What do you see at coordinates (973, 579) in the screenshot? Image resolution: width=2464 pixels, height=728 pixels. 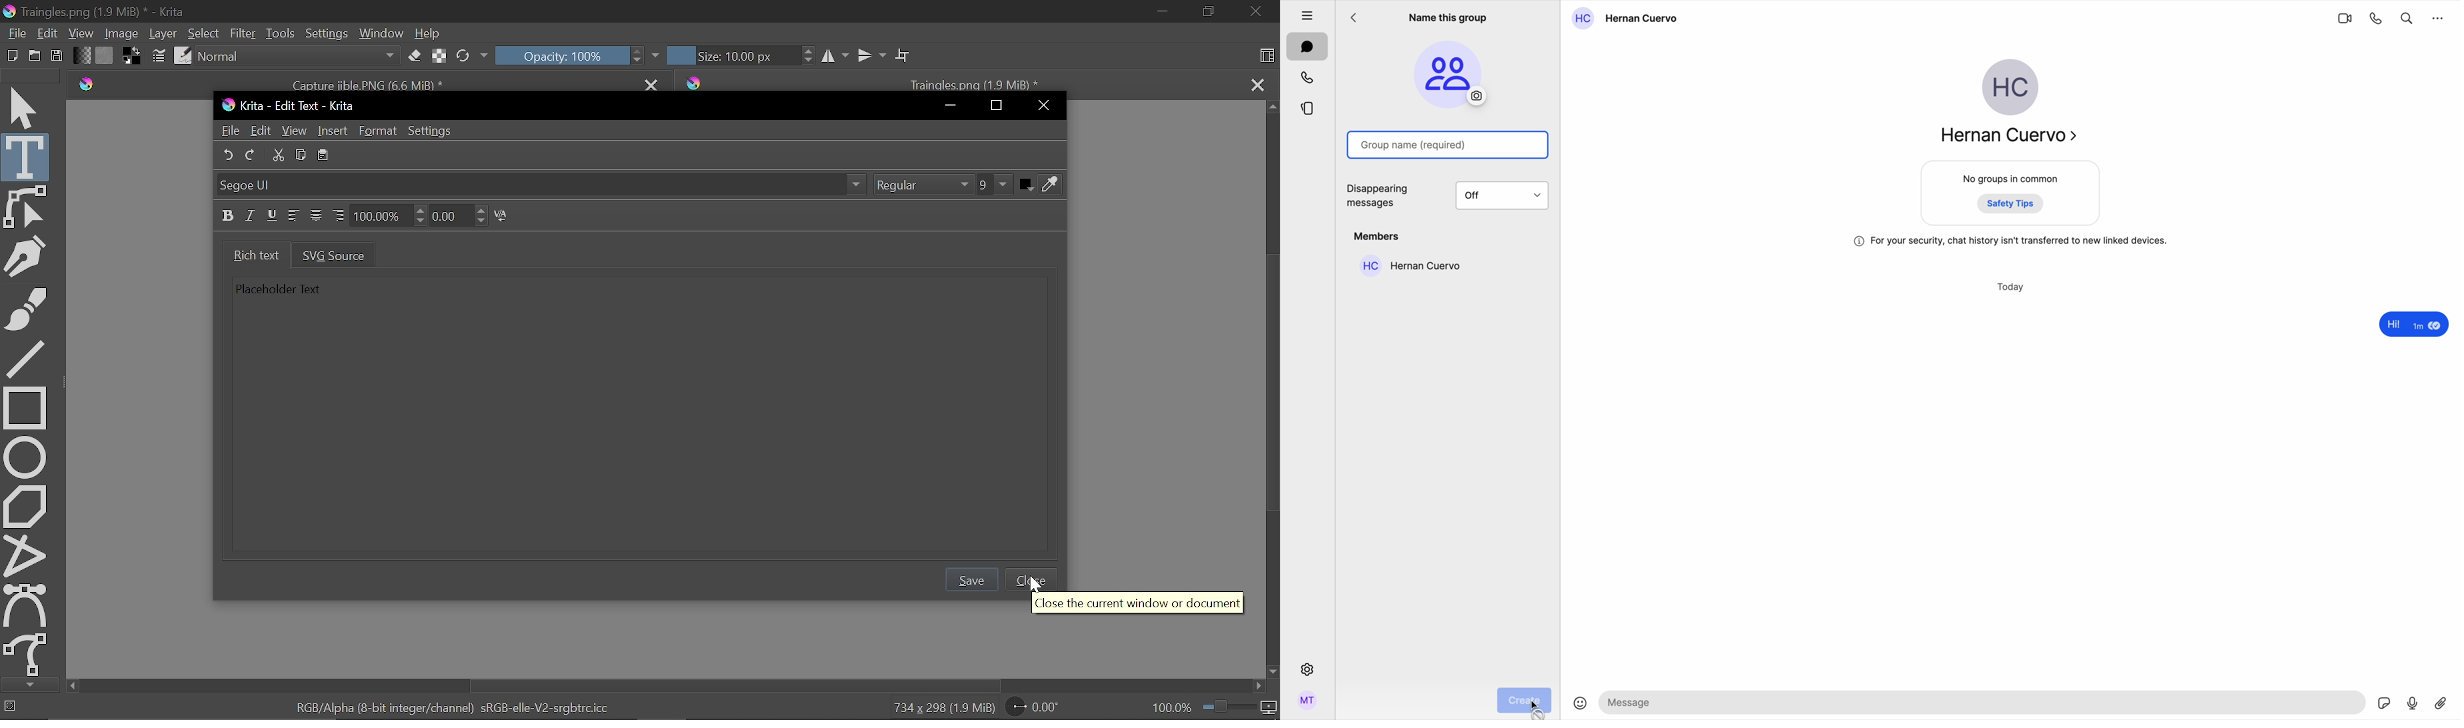 I see `Save` at bounding box center [973, 579].